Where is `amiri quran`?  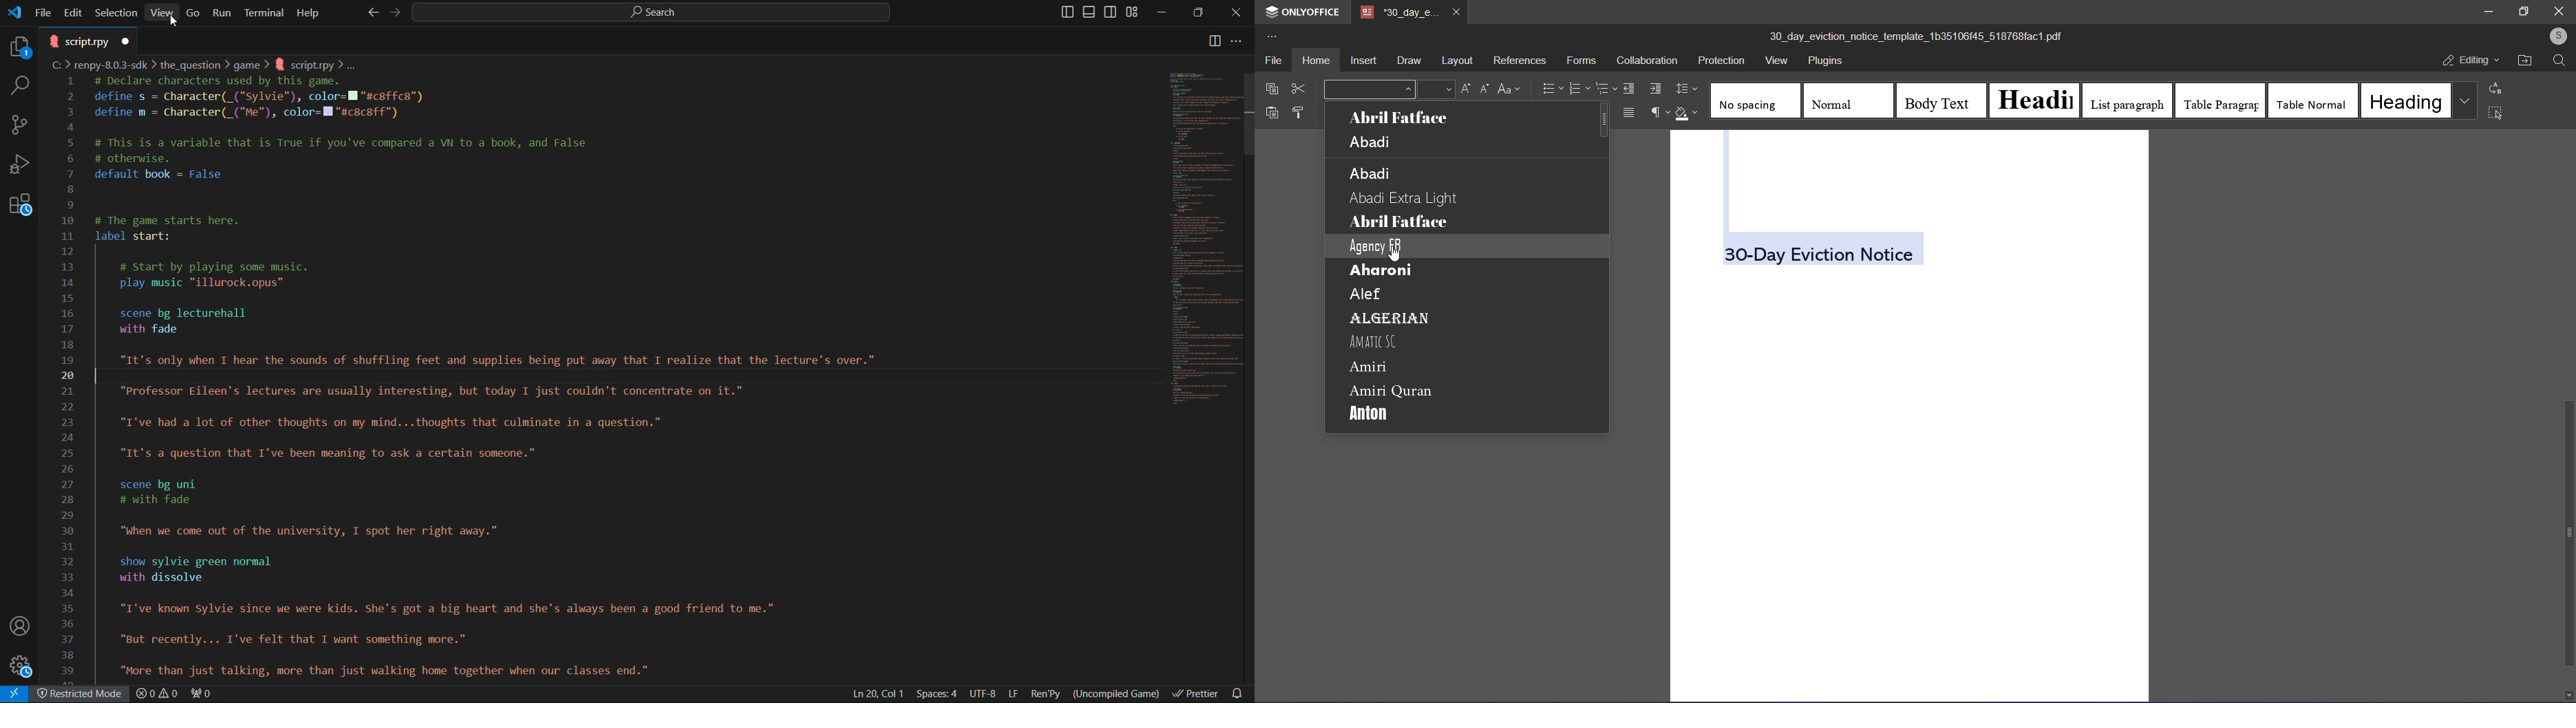 amiri quran is located at coordinates (1392, 393).